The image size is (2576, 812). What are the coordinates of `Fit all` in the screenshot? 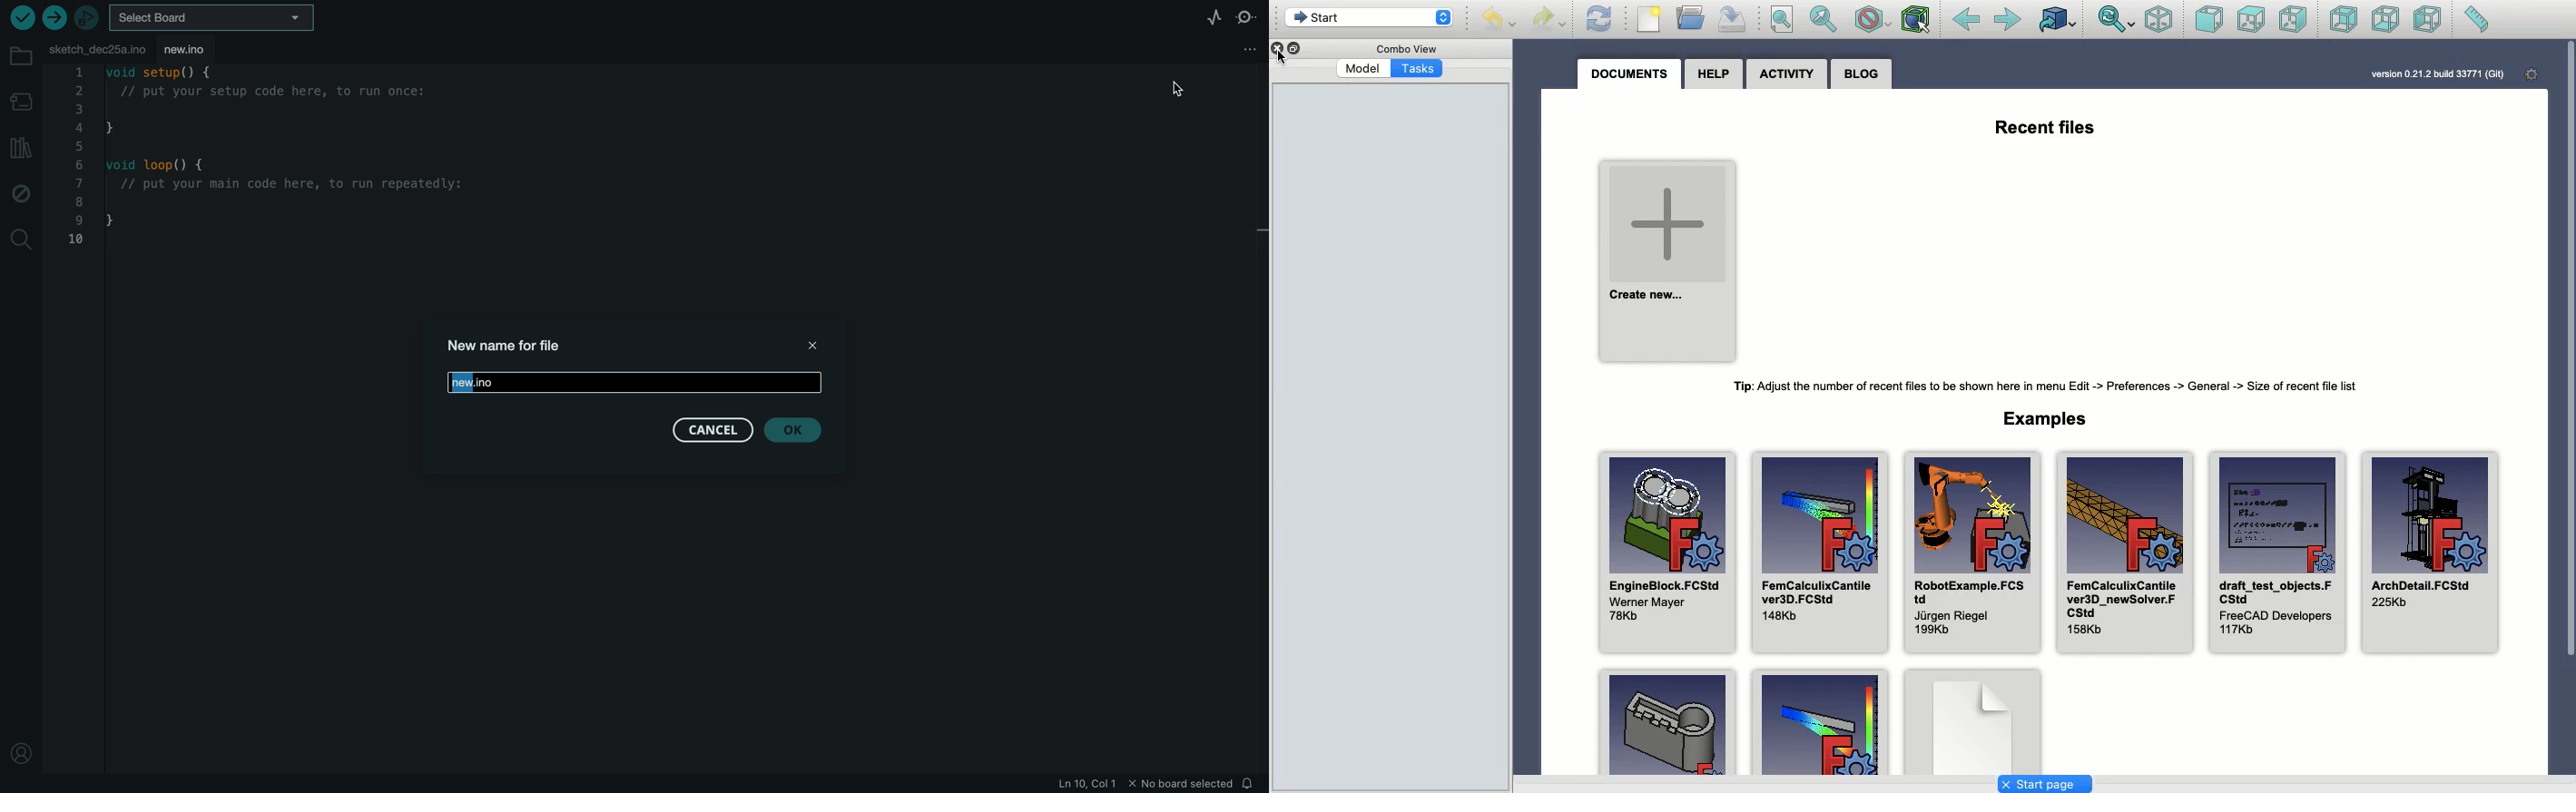 It's located at (1780, 19).